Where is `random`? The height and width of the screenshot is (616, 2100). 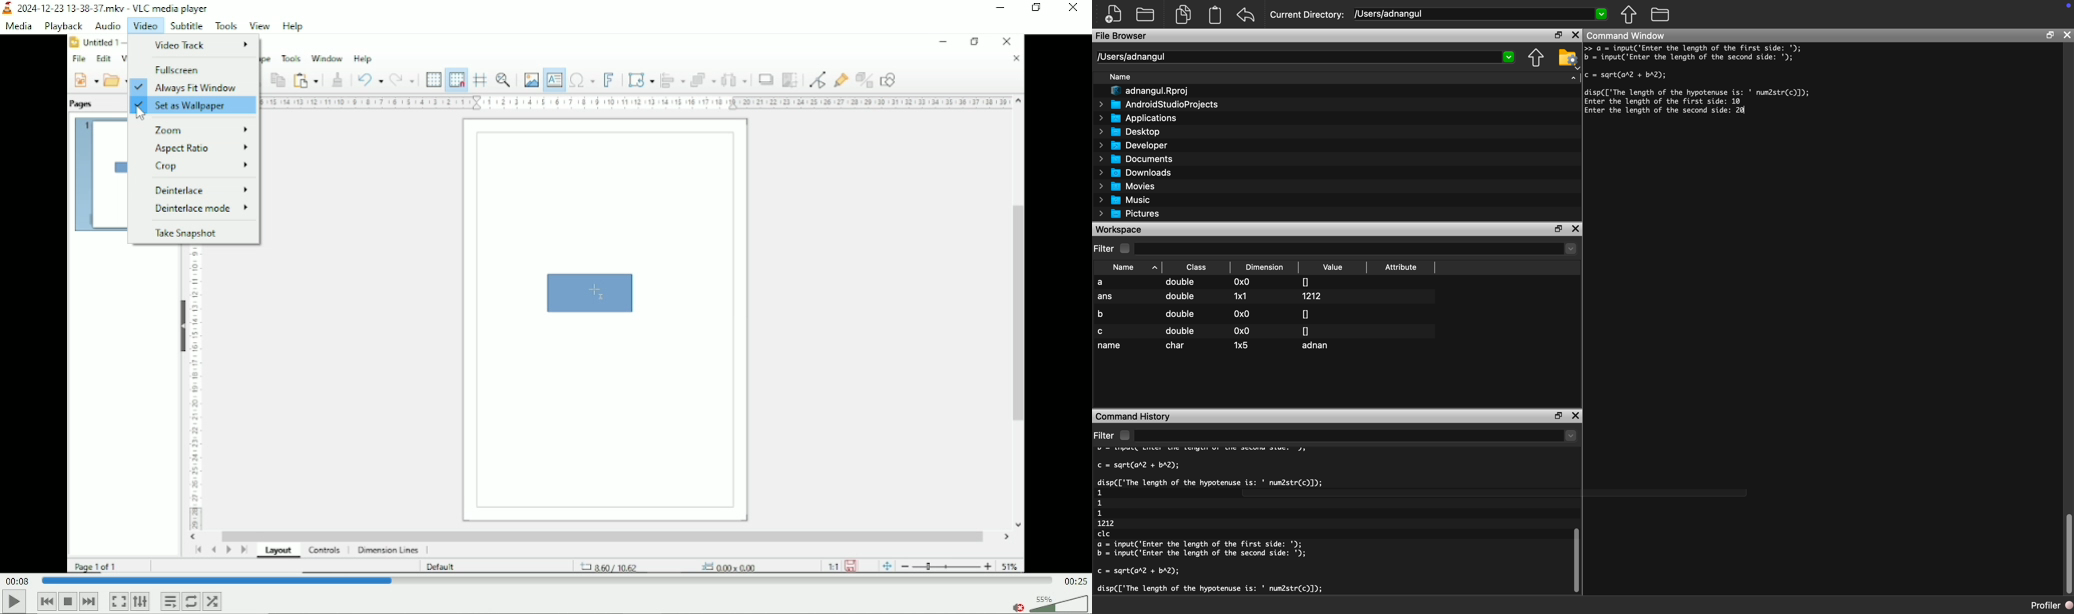 random is located at coordinates (213, 601).